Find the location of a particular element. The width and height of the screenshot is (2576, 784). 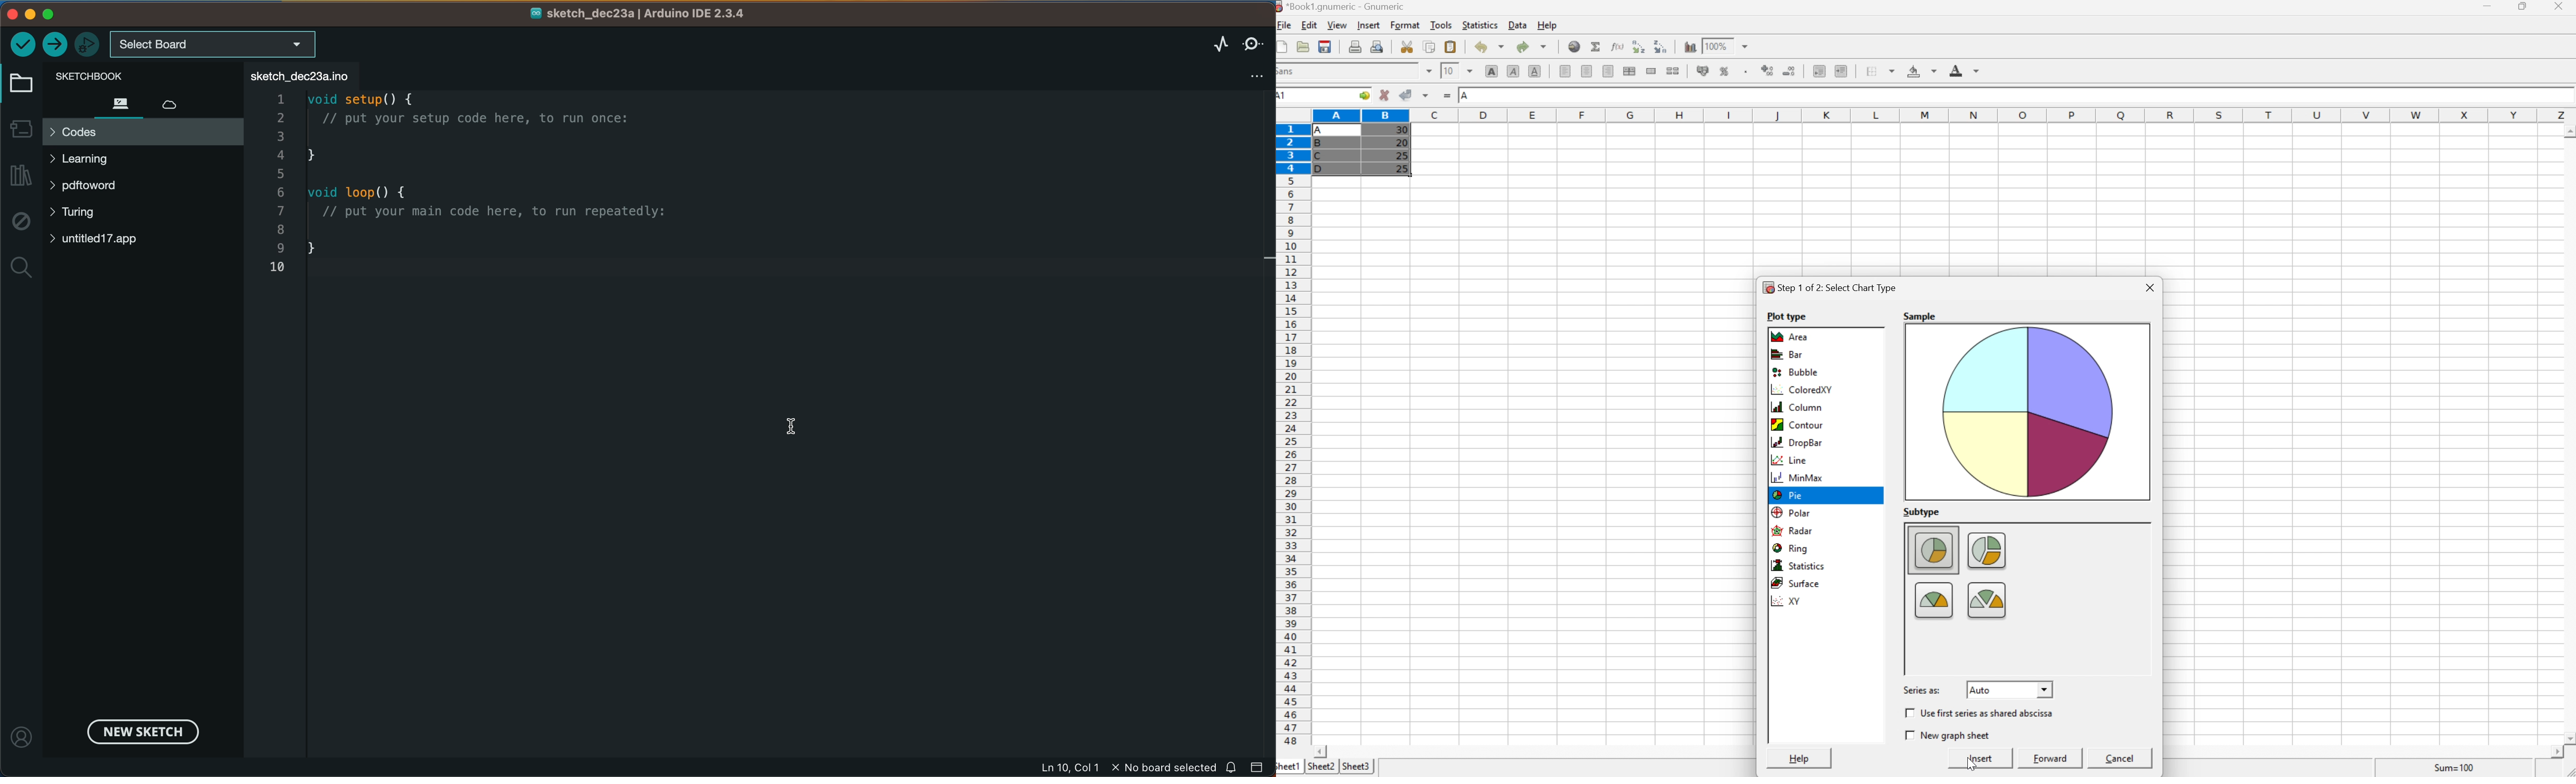

A is located at coordinates (1465, 96).